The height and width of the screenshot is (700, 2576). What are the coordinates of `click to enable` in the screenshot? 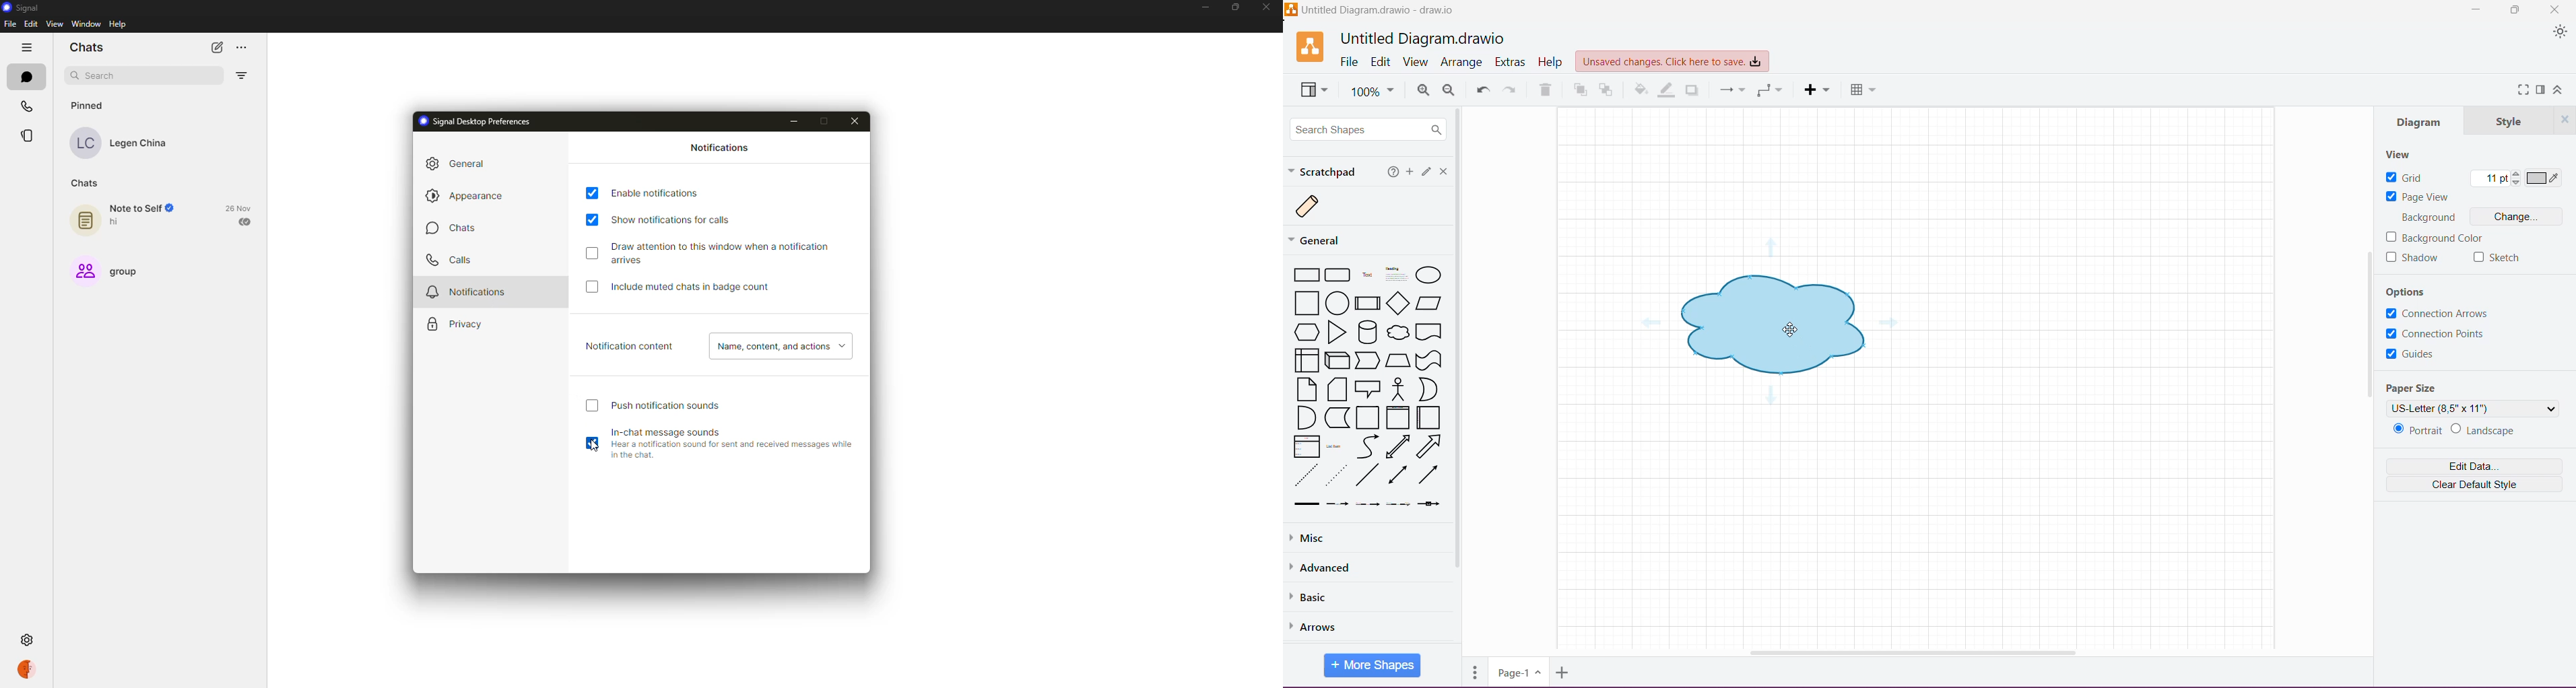 It's located at (592, 254).